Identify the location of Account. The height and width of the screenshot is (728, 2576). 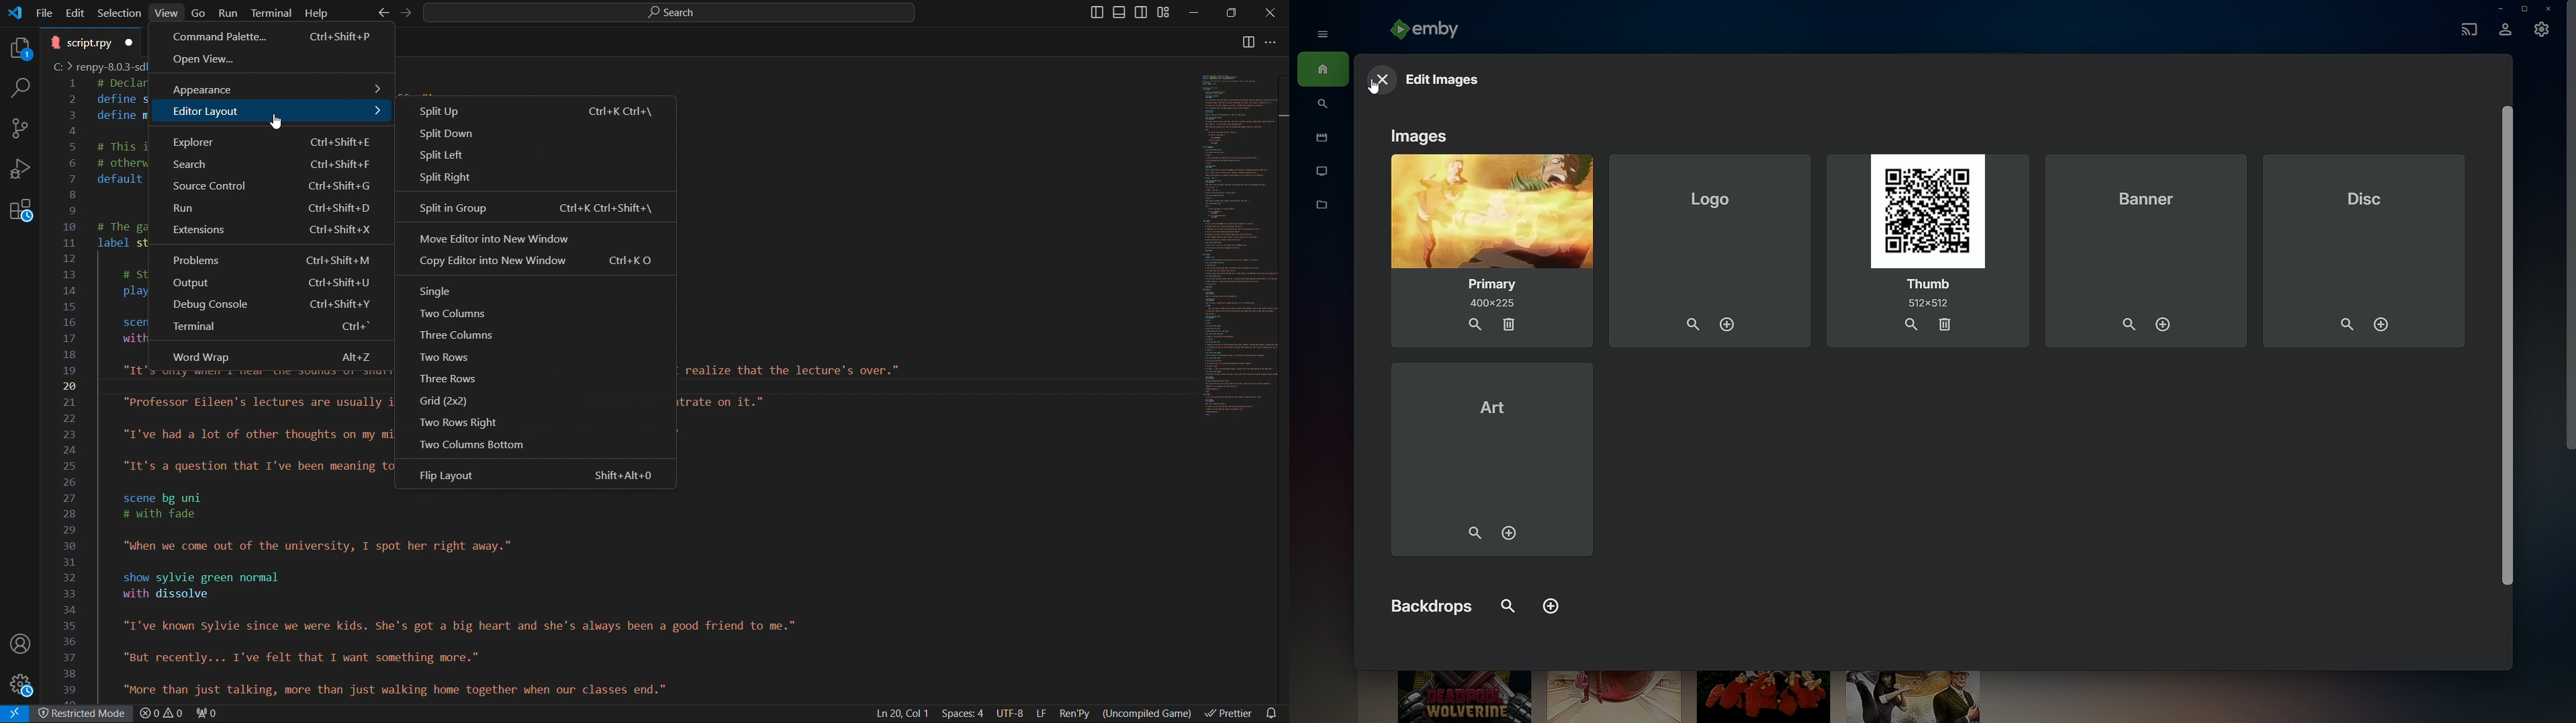
(2505, 31).